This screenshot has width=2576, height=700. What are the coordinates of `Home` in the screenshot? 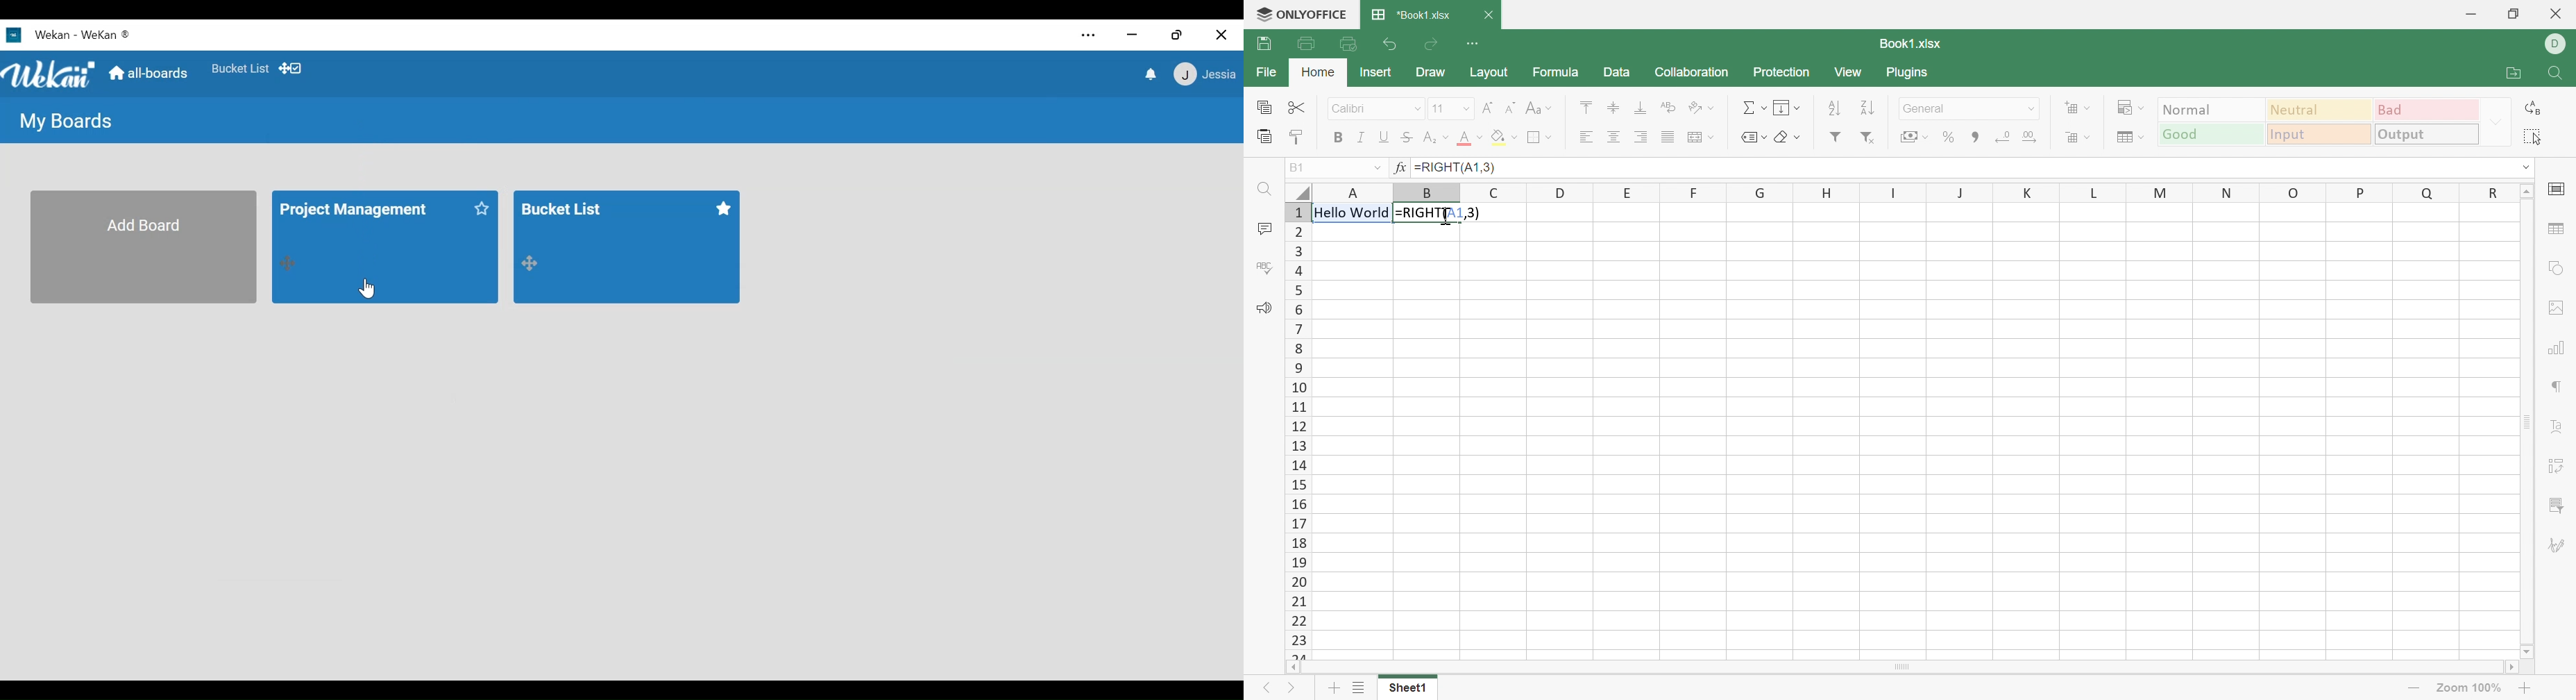 It's located at (1321, 72).